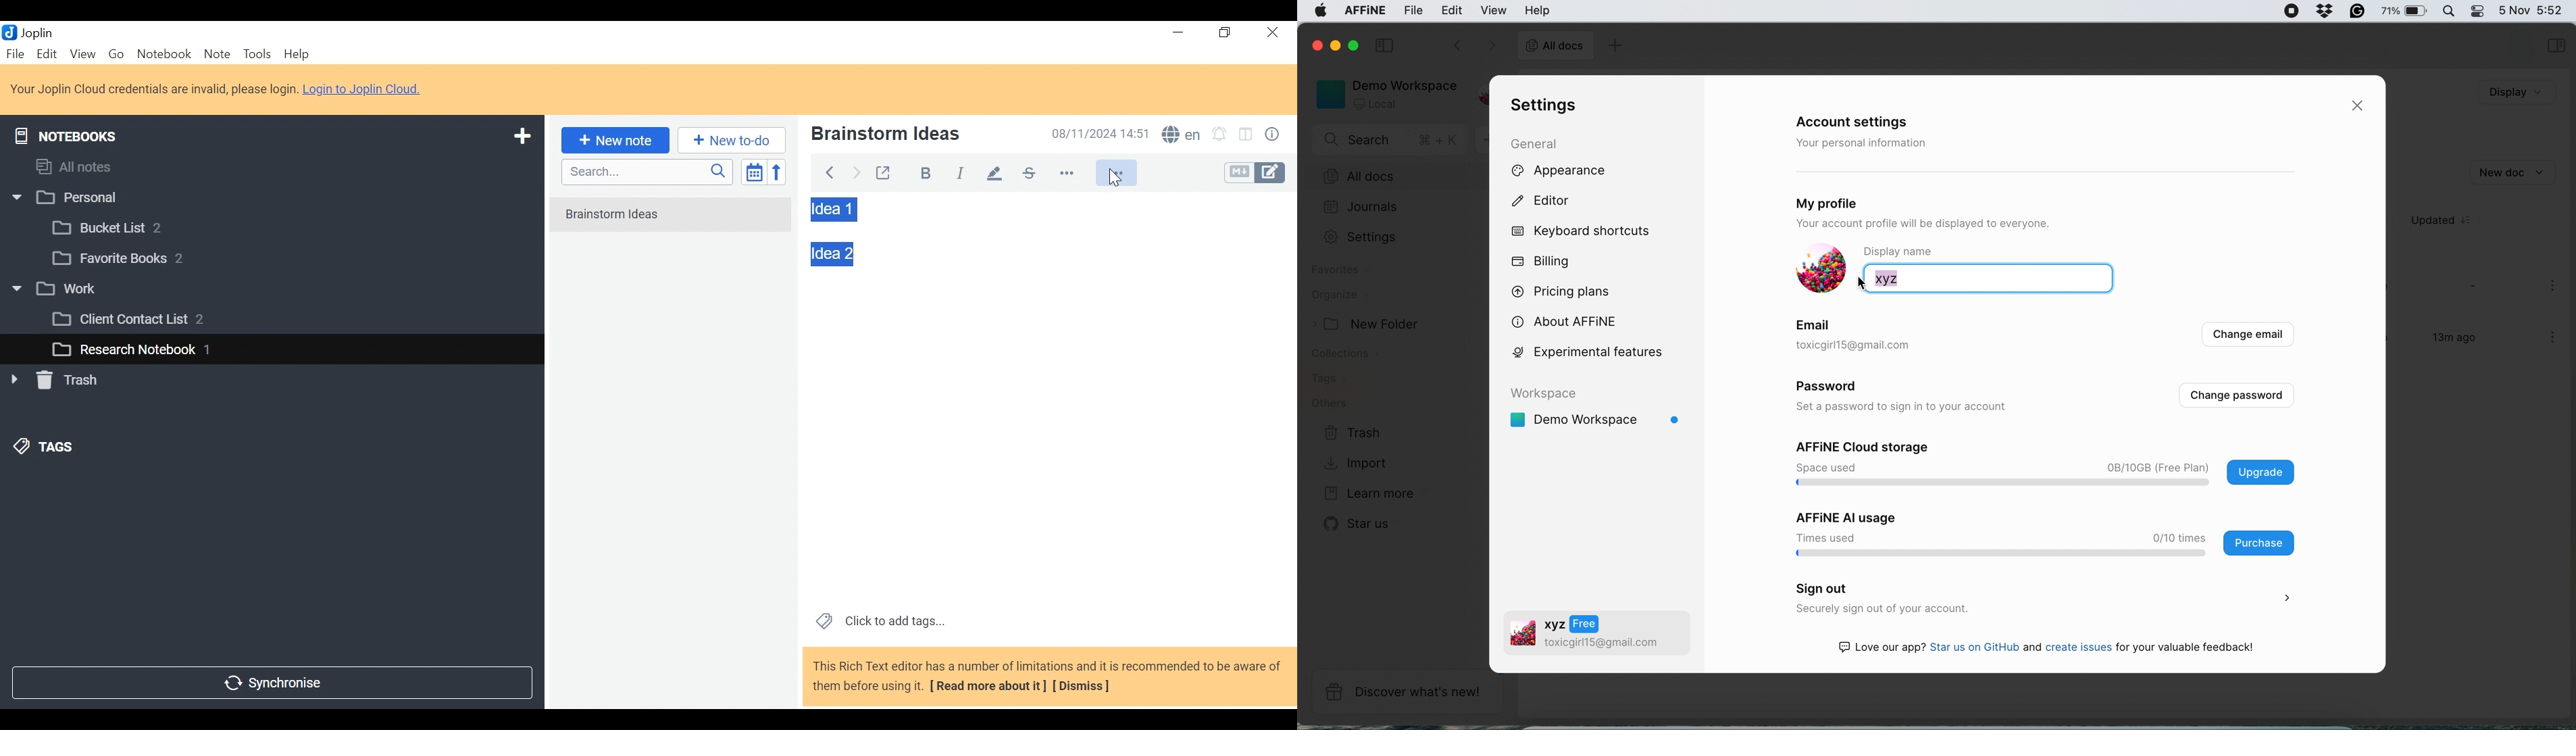 This screenshot has height=756, width=2576. What do you see at coordinates (271, 681) in the screenshot?
I see `Synchronize` at bounding box center [271, 681].